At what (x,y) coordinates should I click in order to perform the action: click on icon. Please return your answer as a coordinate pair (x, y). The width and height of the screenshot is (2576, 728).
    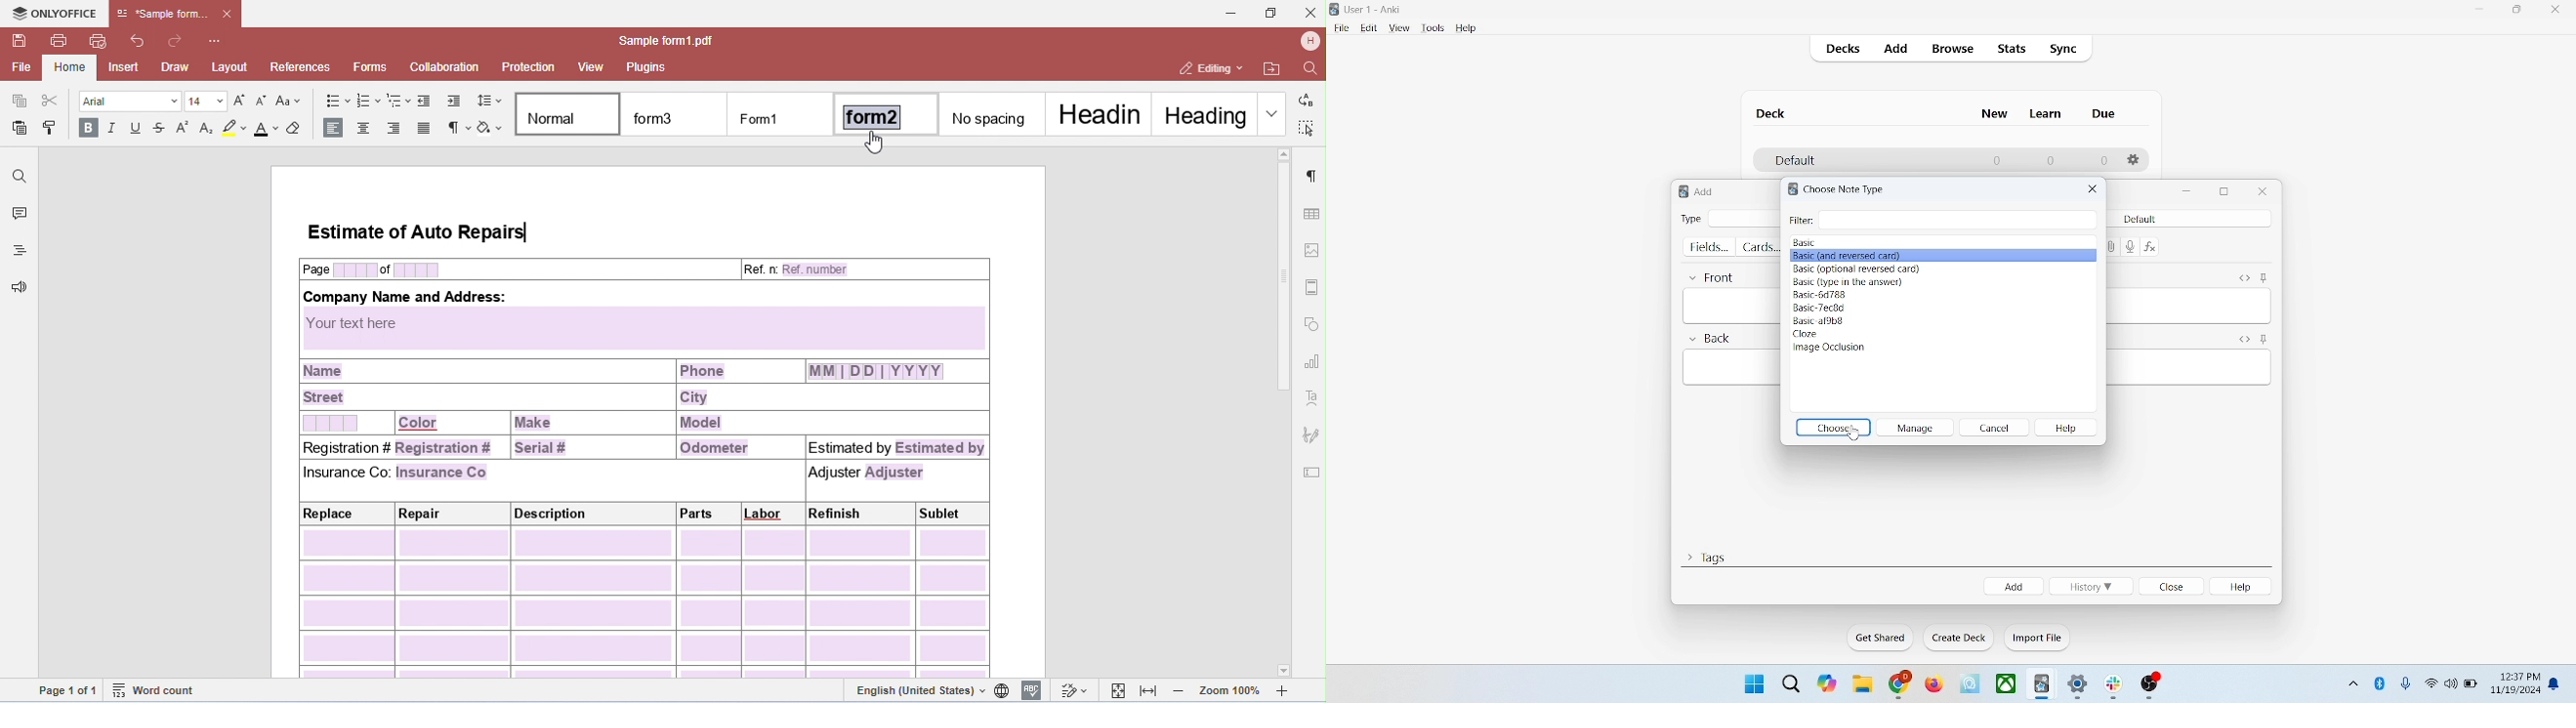
    Looking at the image, I should click on (2117, 687).